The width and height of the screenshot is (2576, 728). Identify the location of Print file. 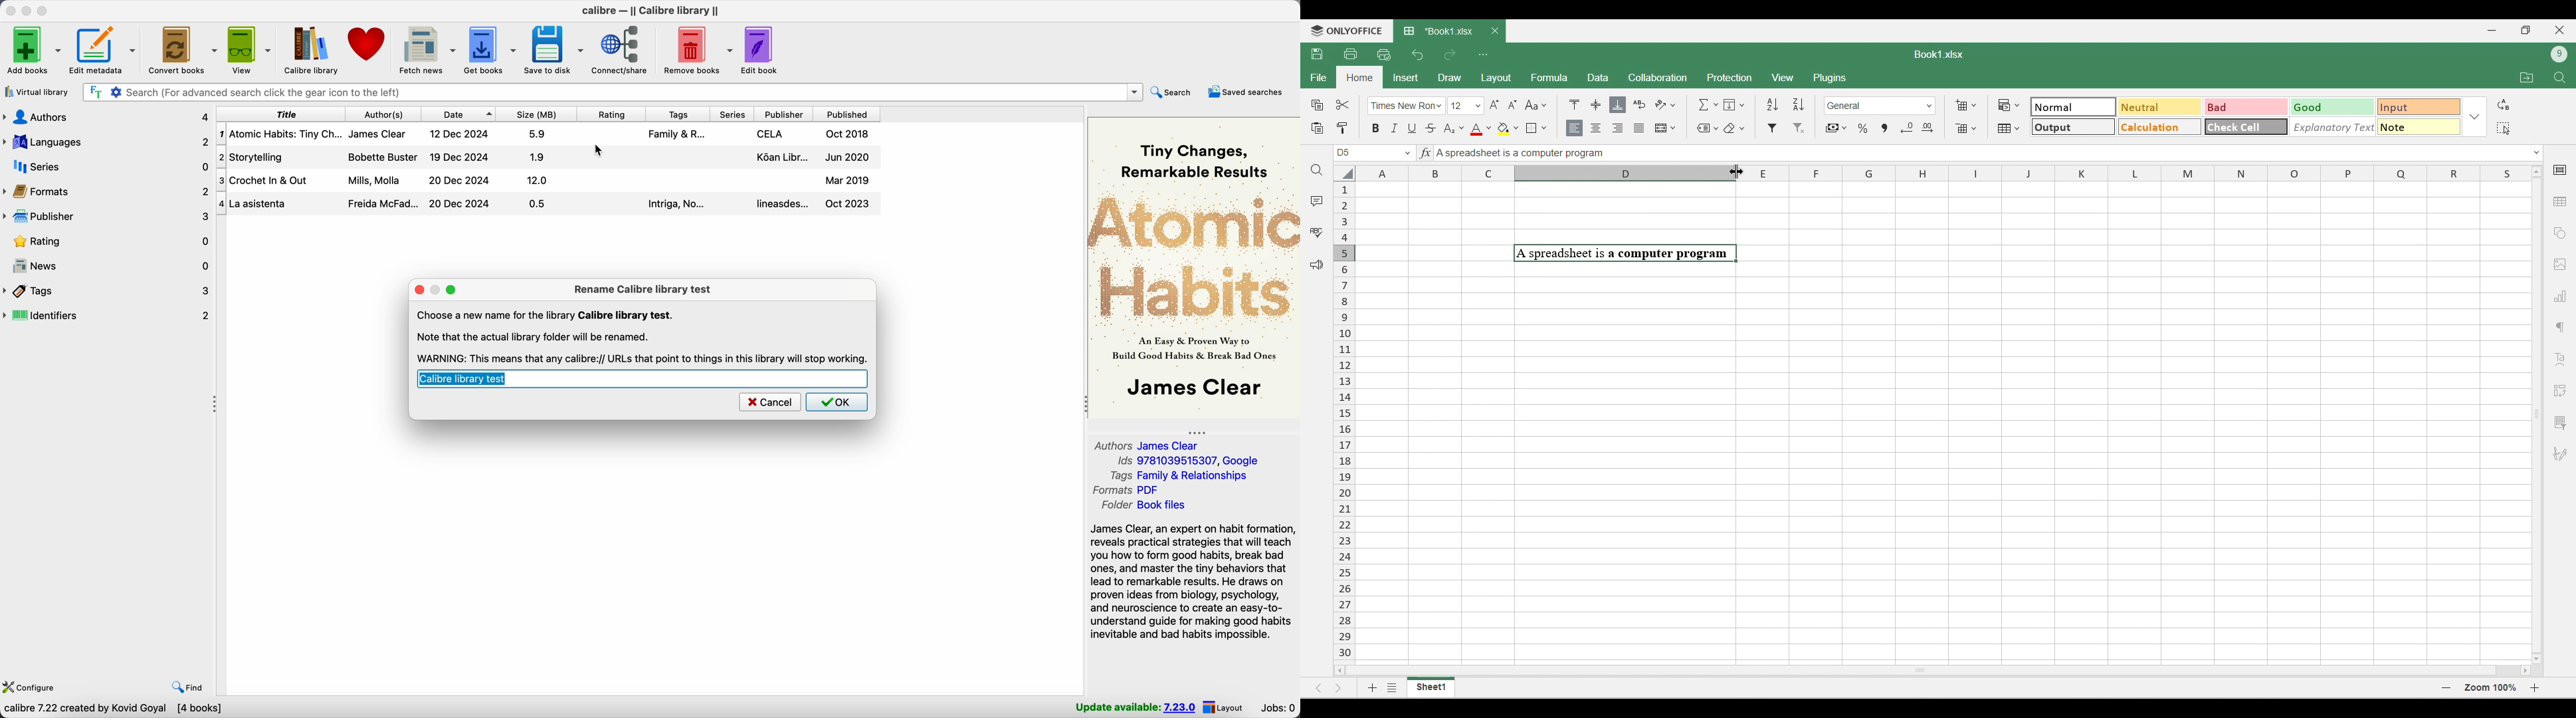
(1350, 53).